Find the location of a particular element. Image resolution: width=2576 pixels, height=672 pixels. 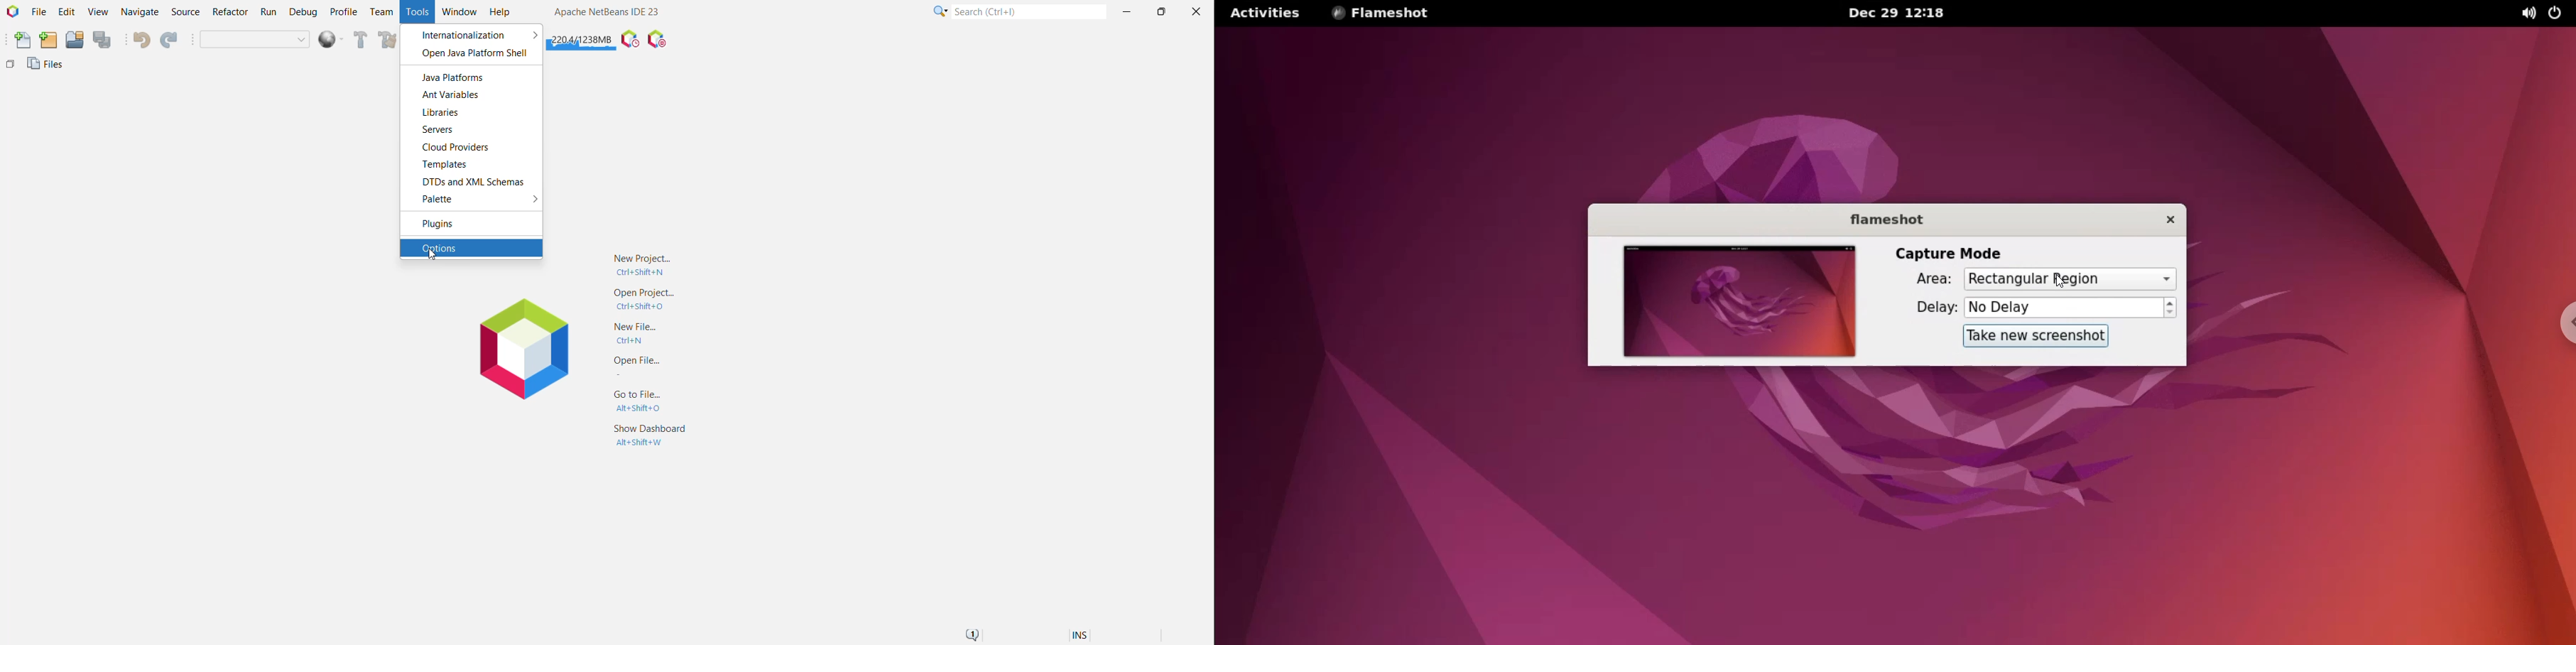

View is located at coordinates (97, 13).